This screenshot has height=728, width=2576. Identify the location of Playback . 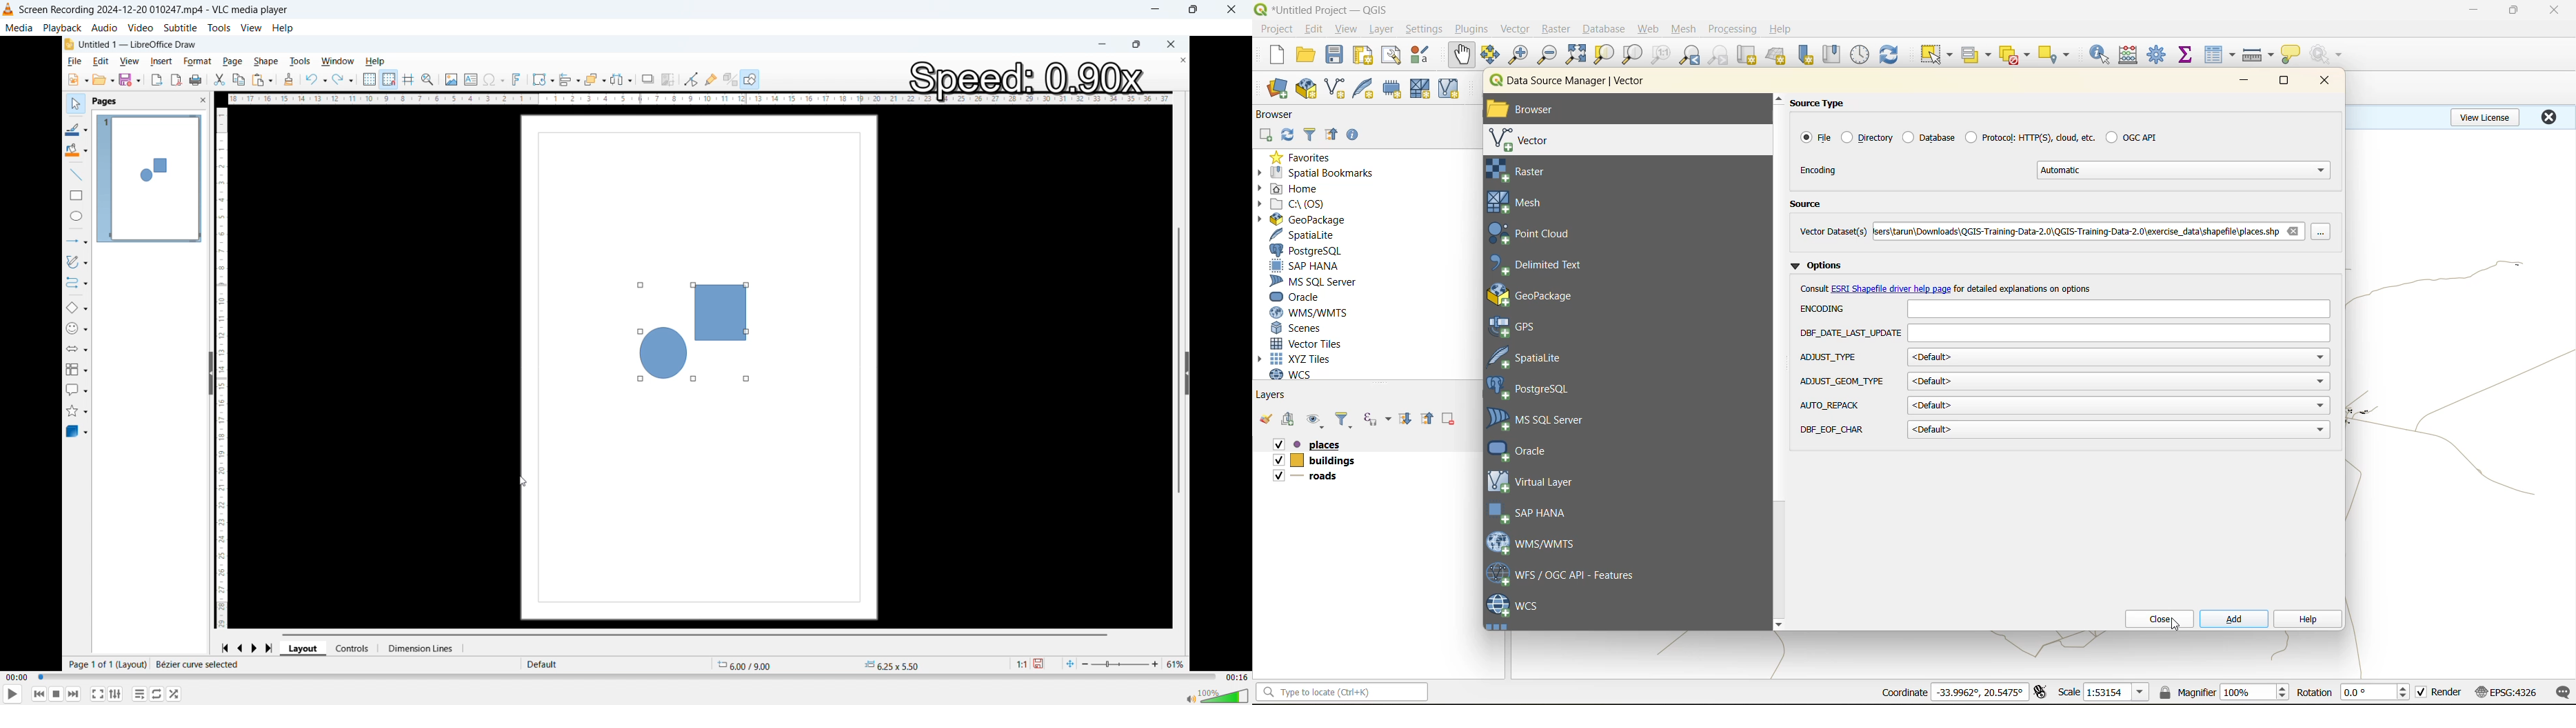
(62, 27).